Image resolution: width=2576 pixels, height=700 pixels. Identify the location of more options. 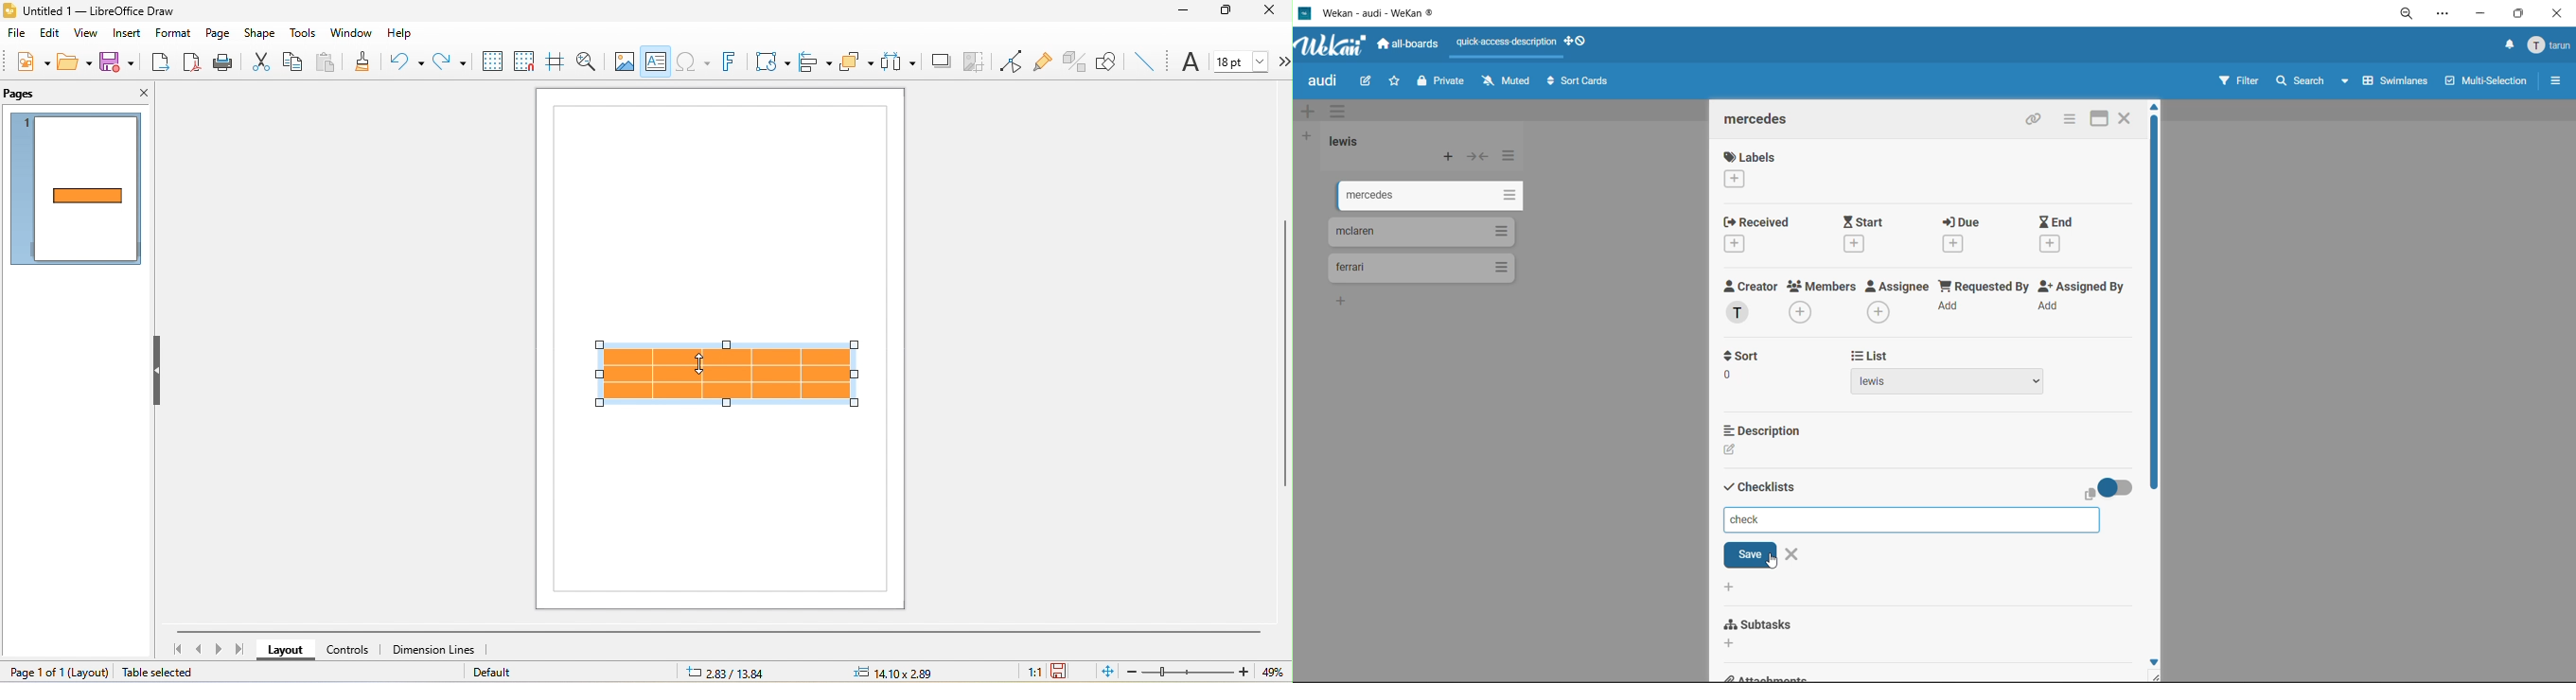
(1284, 63).